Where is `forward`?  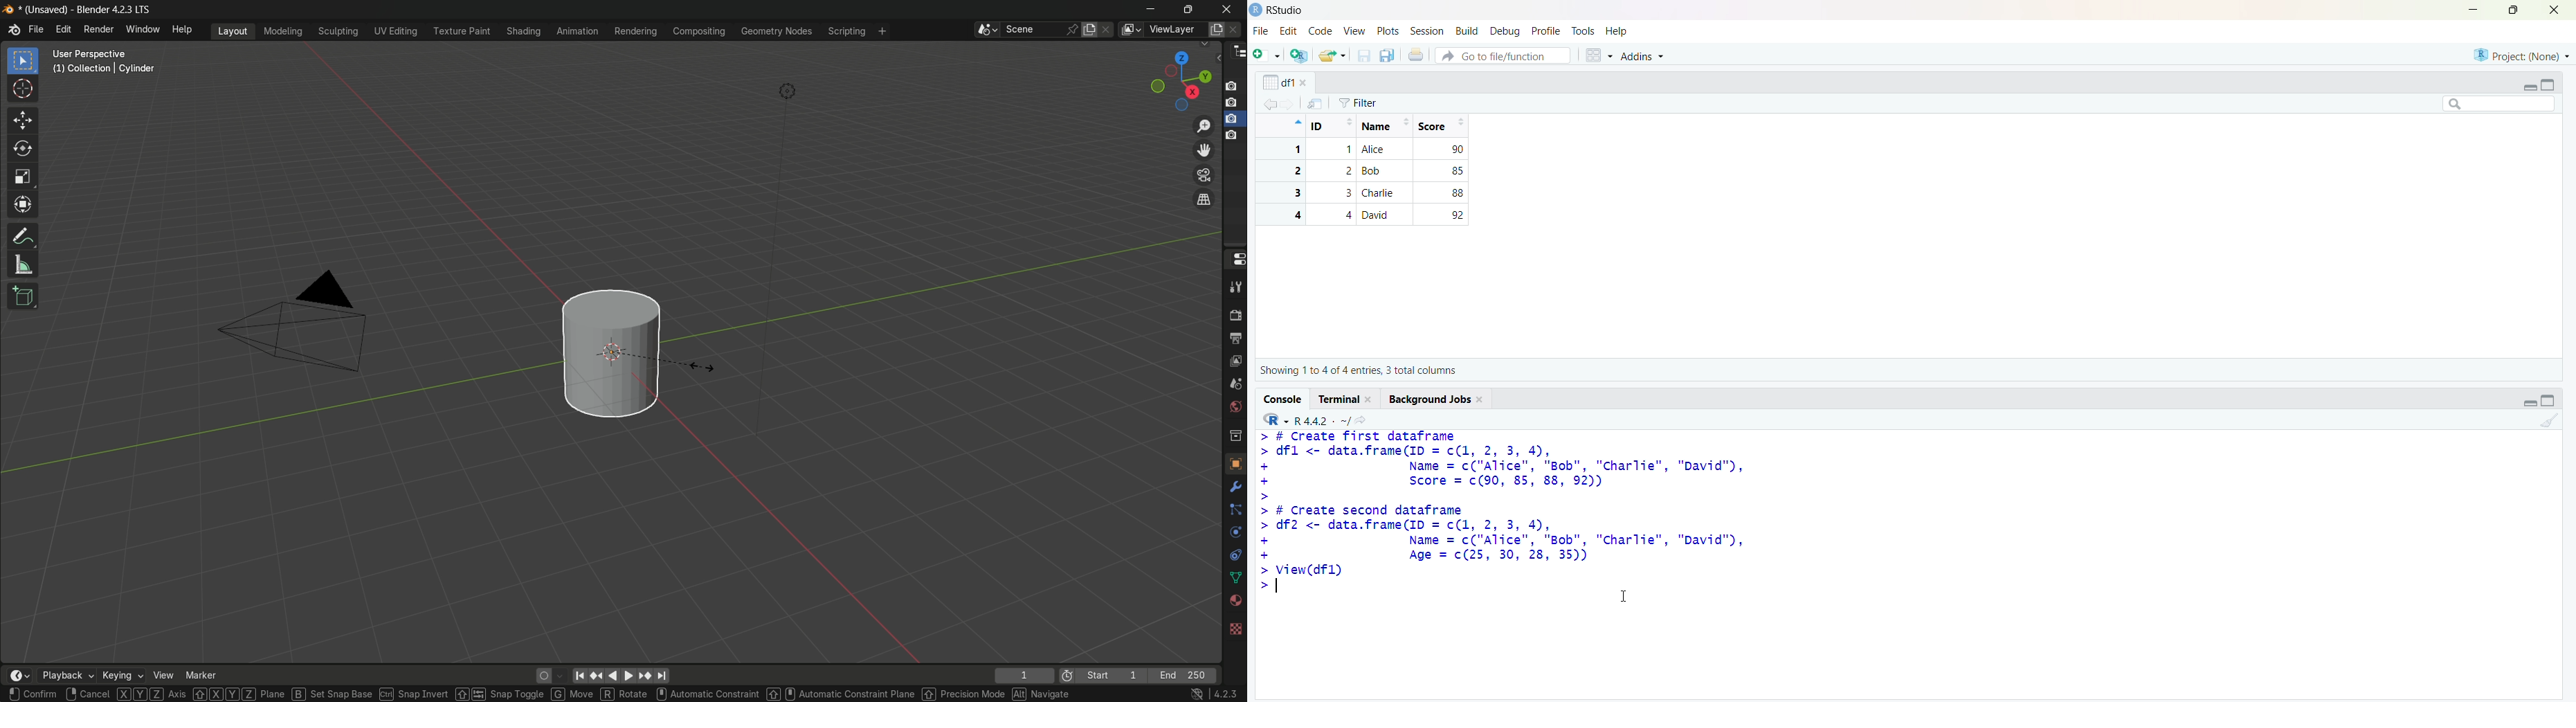
forward is located at coordinates (1289, 105).